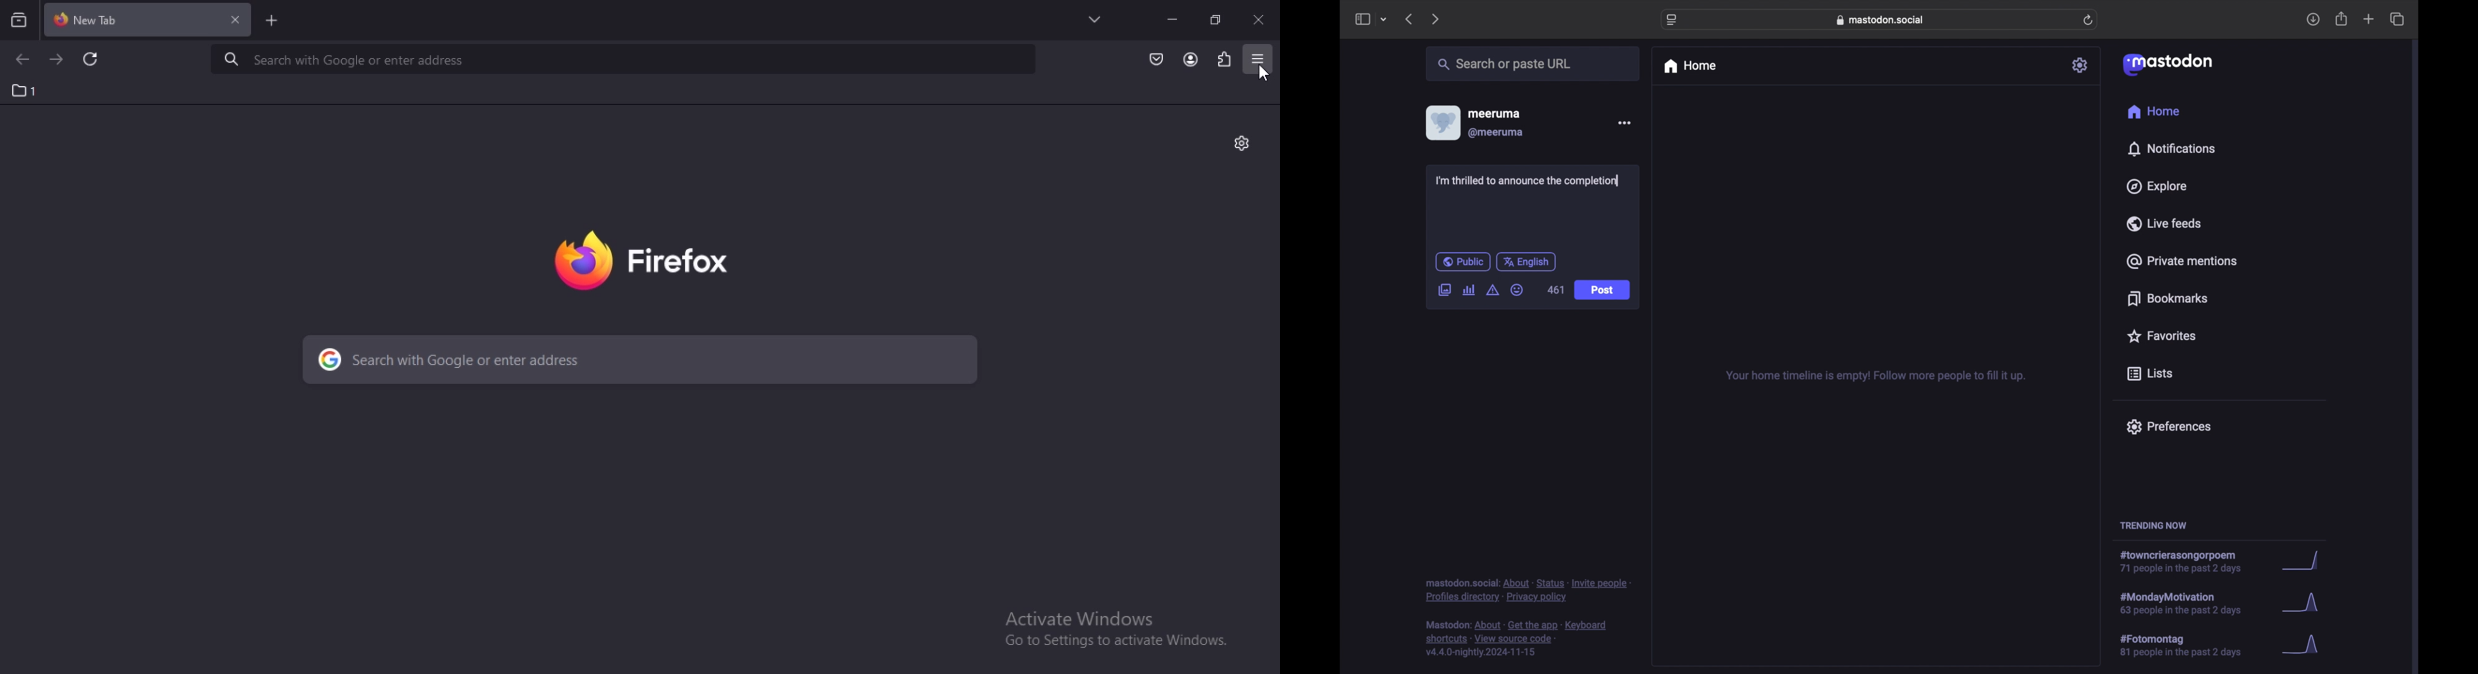 This screenshot has width=2492, height=700. Describe the element at coordinates (1497, 133) in the screenshot. I see `@meeruma` at that location.